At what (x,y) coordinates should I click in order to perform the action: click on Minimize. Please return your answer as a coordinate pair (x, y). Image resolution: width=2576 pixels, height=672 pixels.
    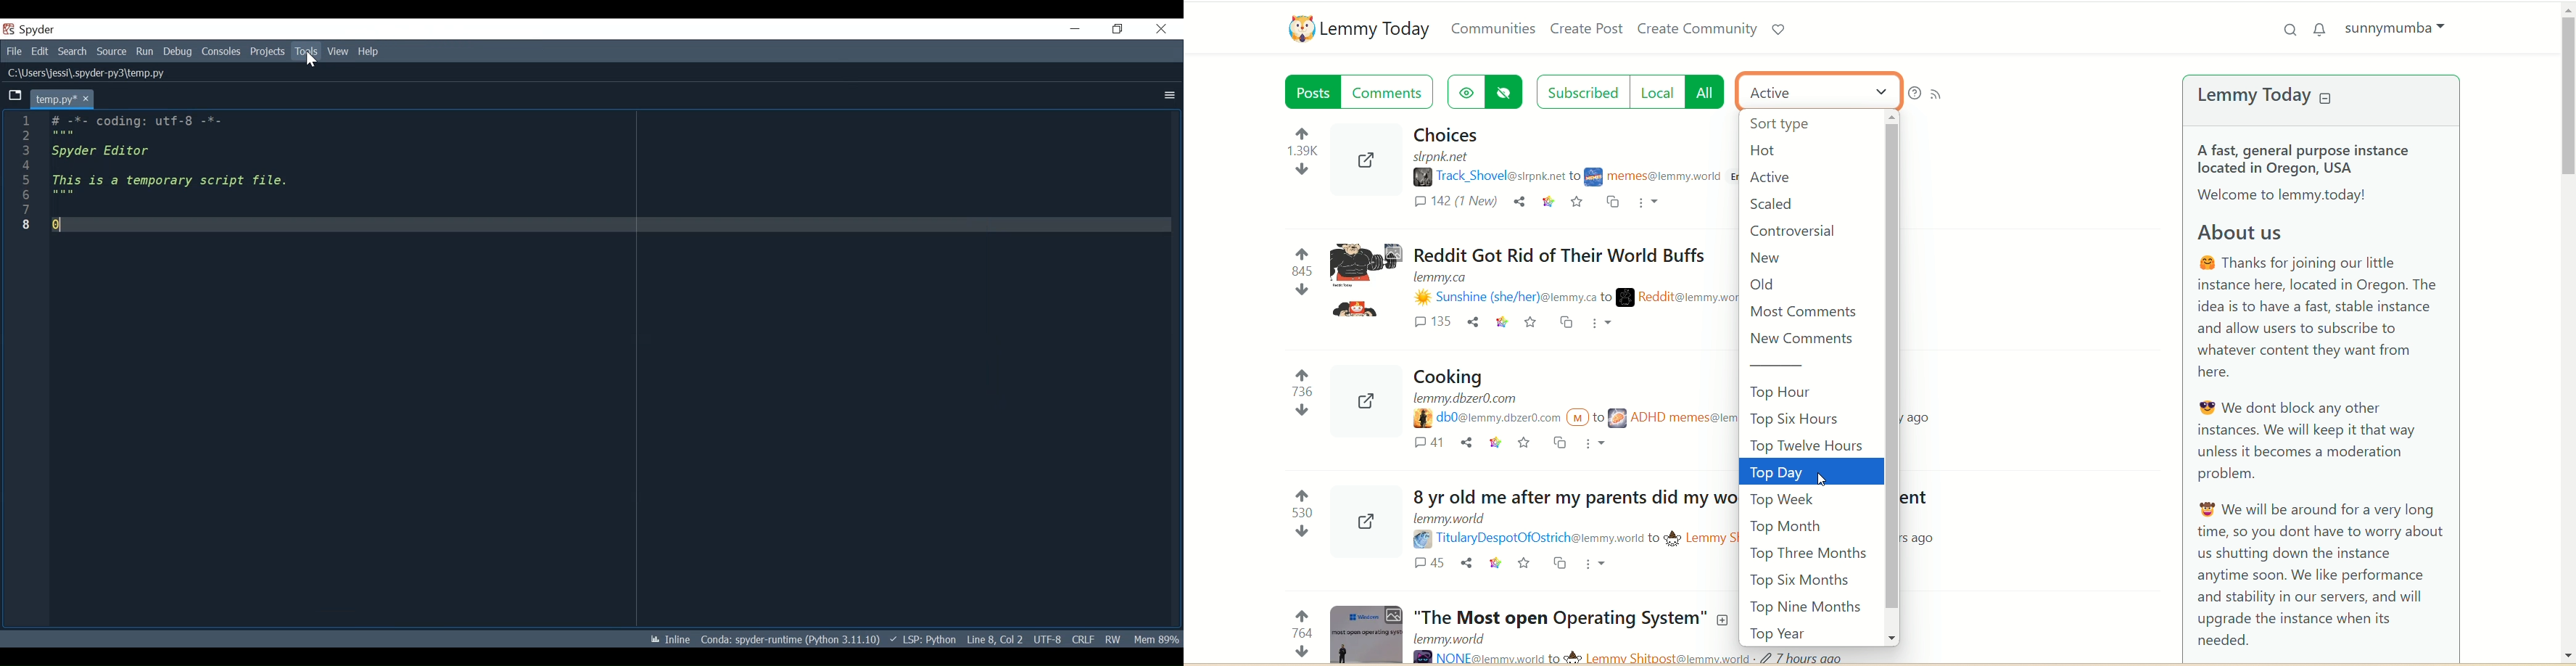
    Looking at the image, I should click on (1075, 30).